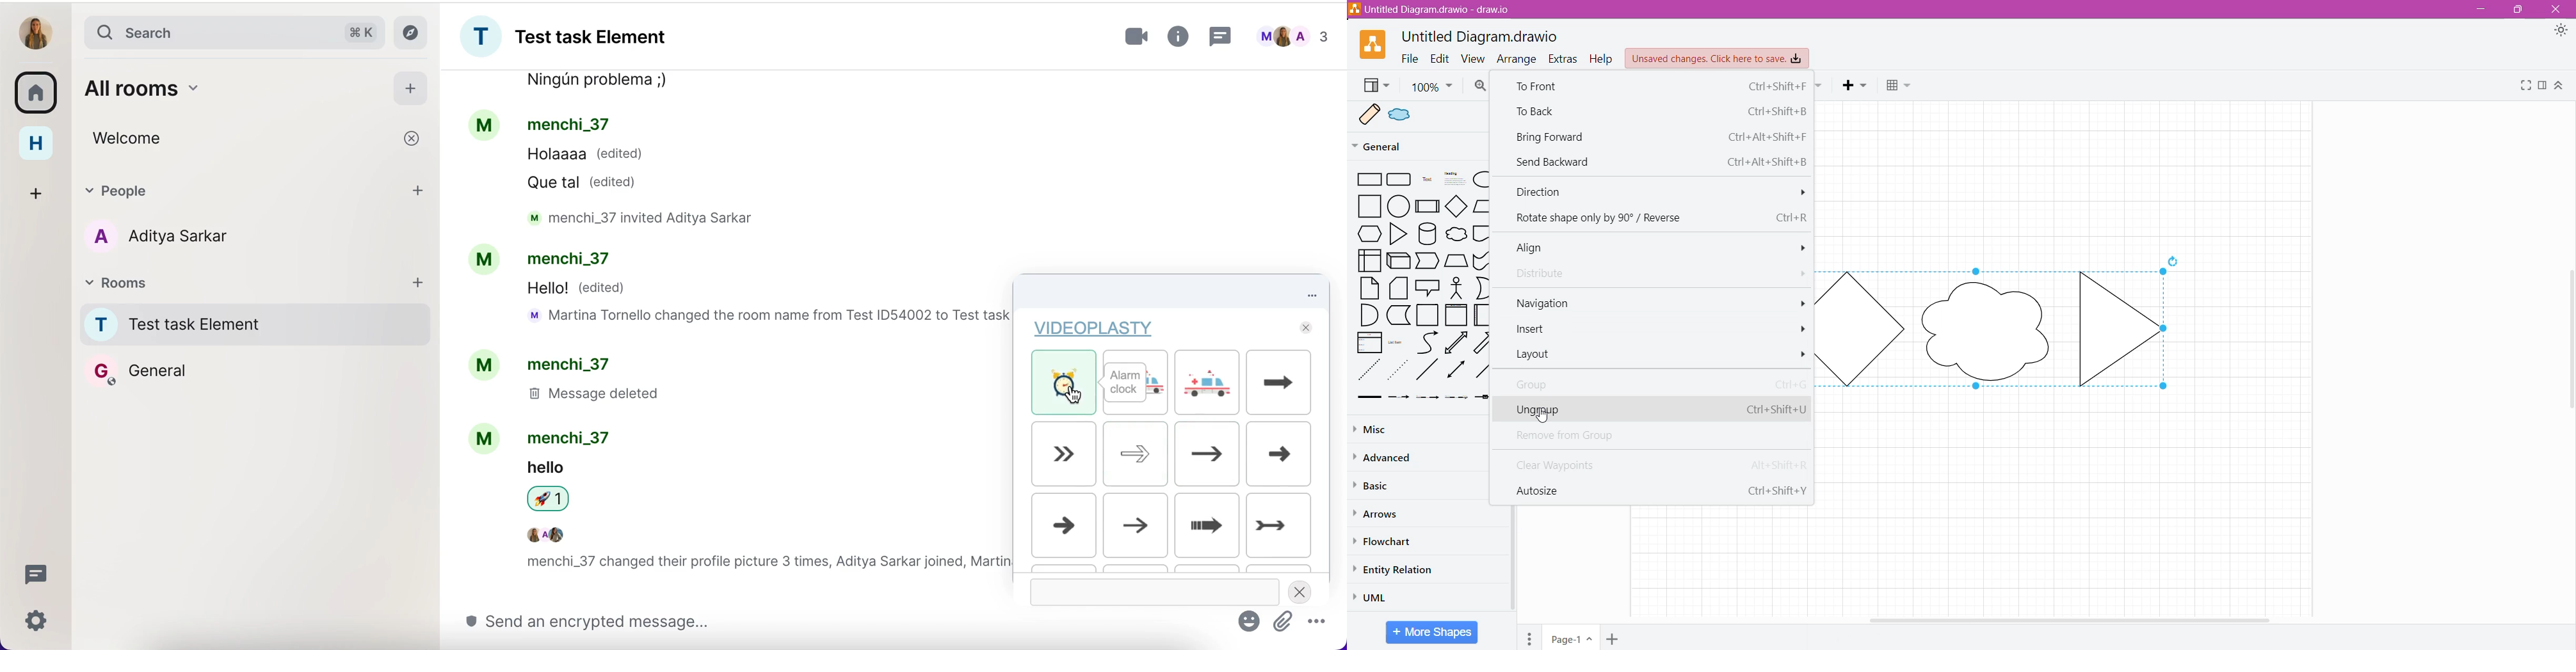 Image resolution: width=2576 pixels, height=672 pixels. I want to click on gif10, so click(1135, 524).